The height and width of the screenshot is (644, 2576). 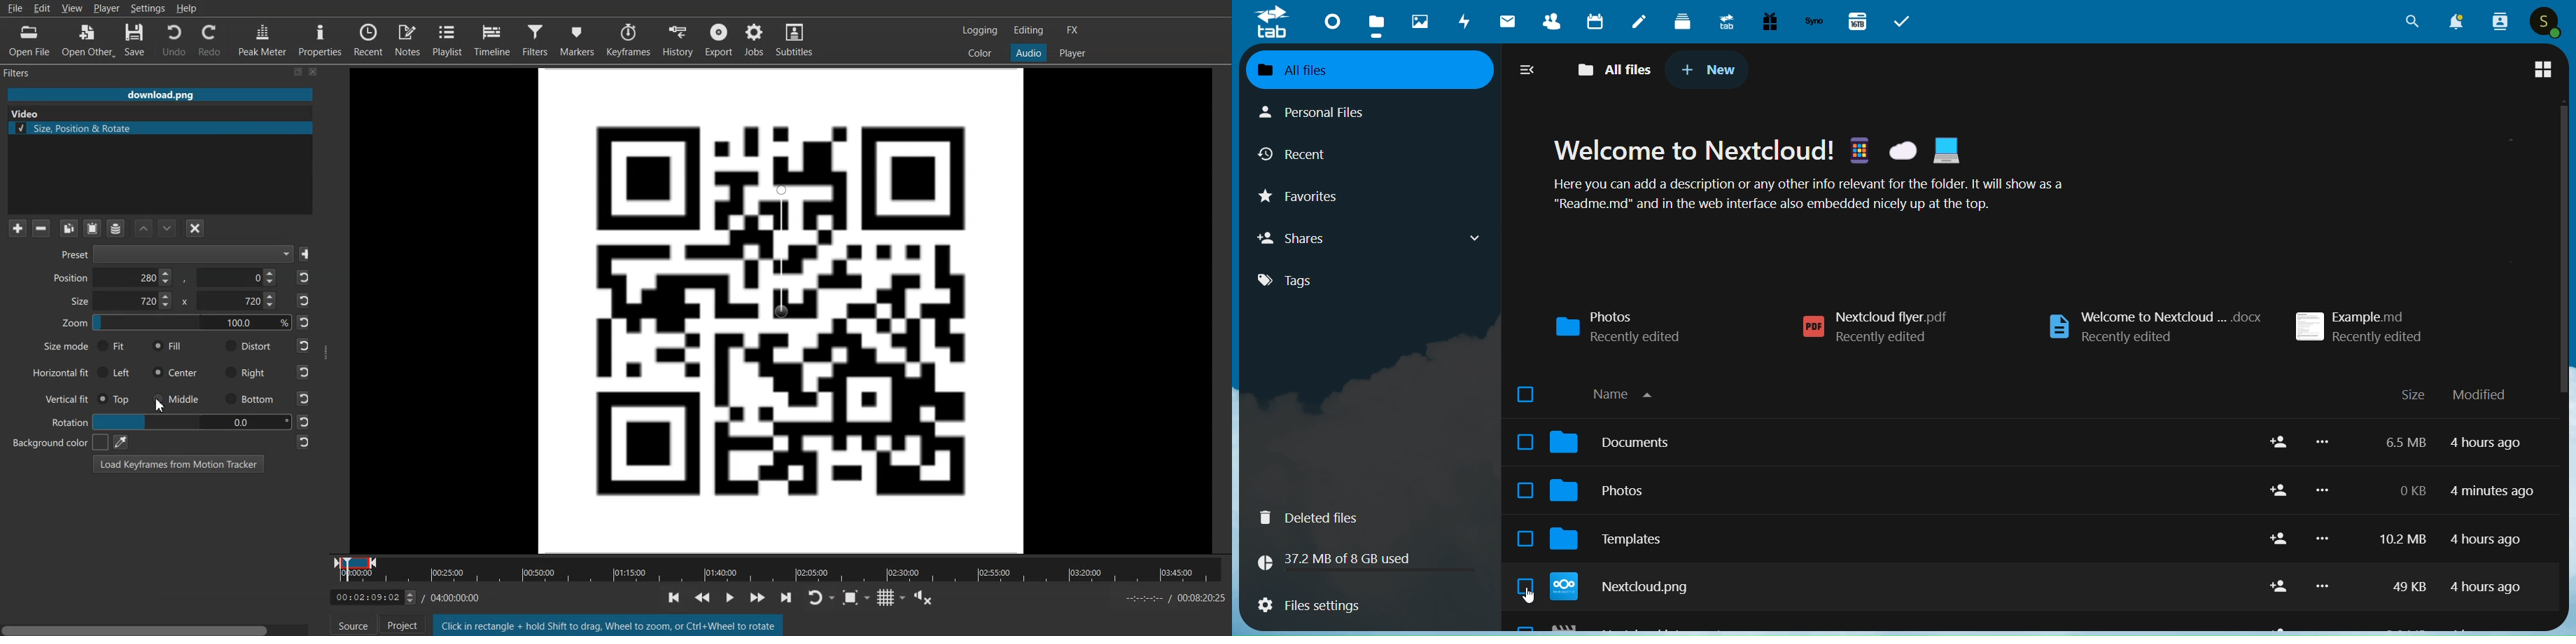 What do you see at coordinates (1029, 30) in the screenshot?
I see `Switch to the Editor layout` at bounding box center [1029, 30].